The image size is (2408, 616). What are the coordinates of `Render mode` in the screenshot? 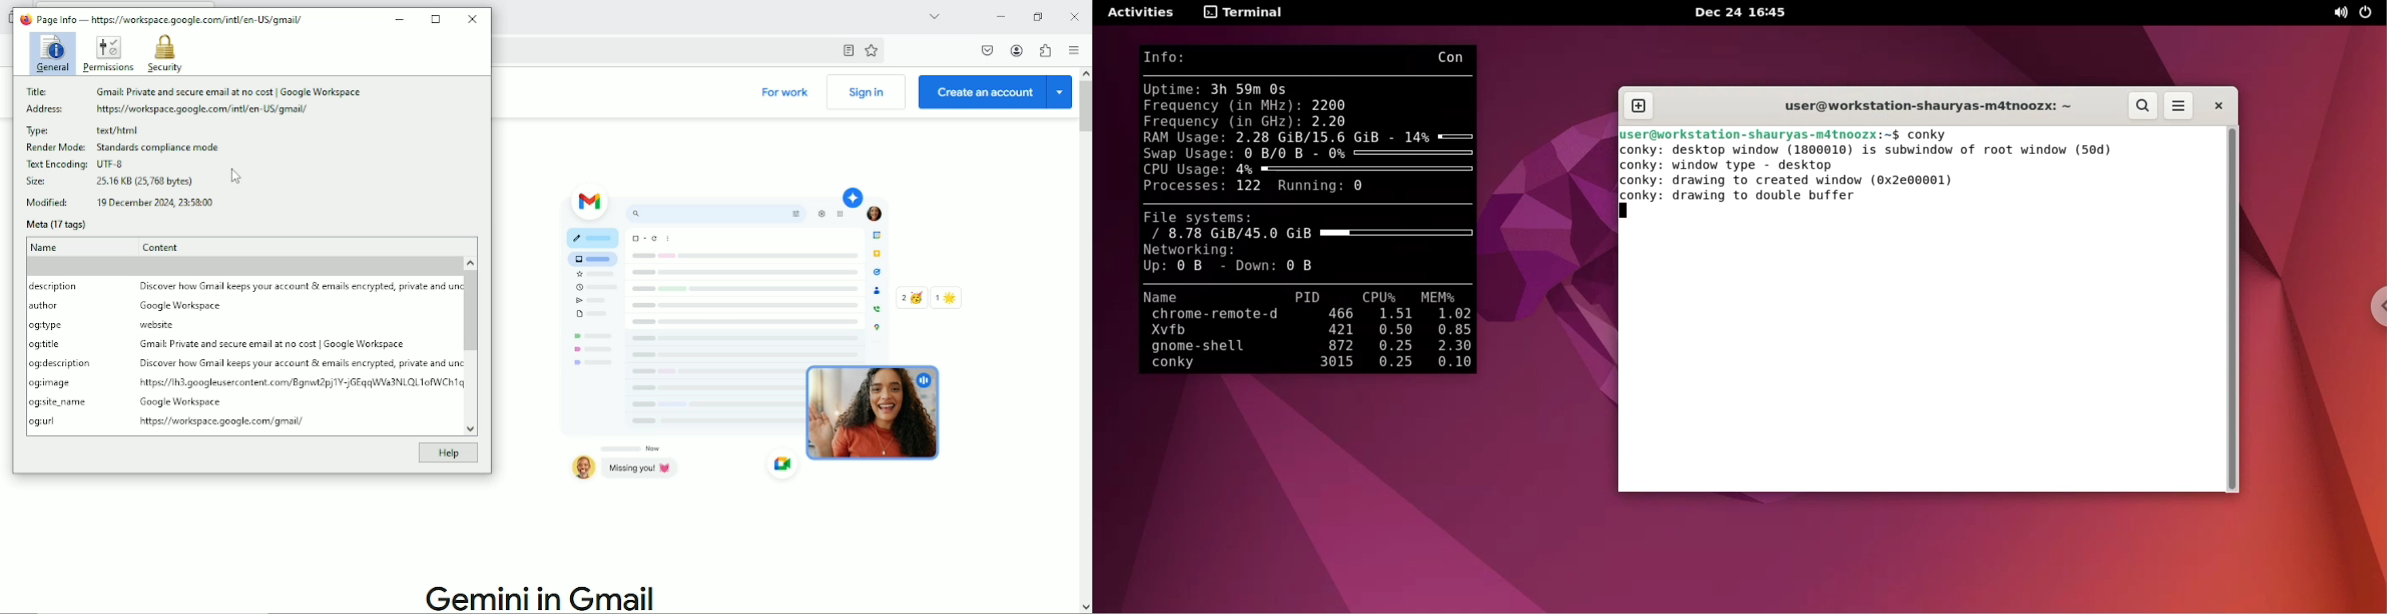 It's located at (55, 148).